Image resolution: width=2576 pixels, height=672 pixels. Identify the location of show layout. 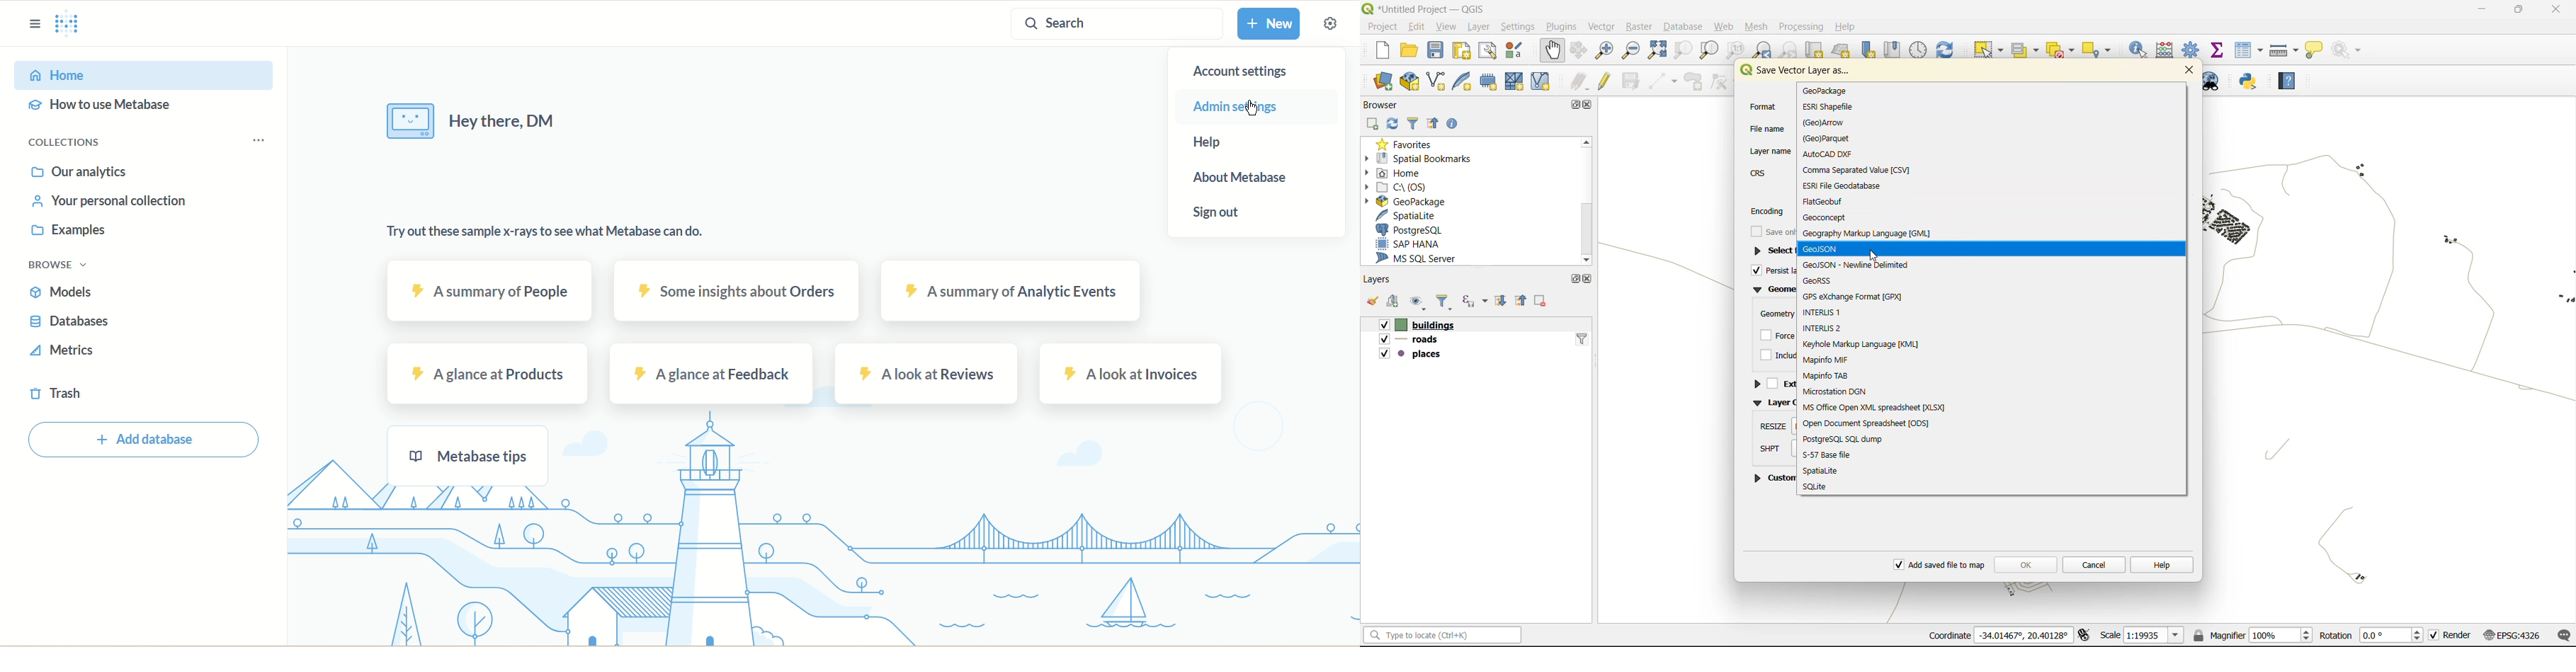
(1488, 51).